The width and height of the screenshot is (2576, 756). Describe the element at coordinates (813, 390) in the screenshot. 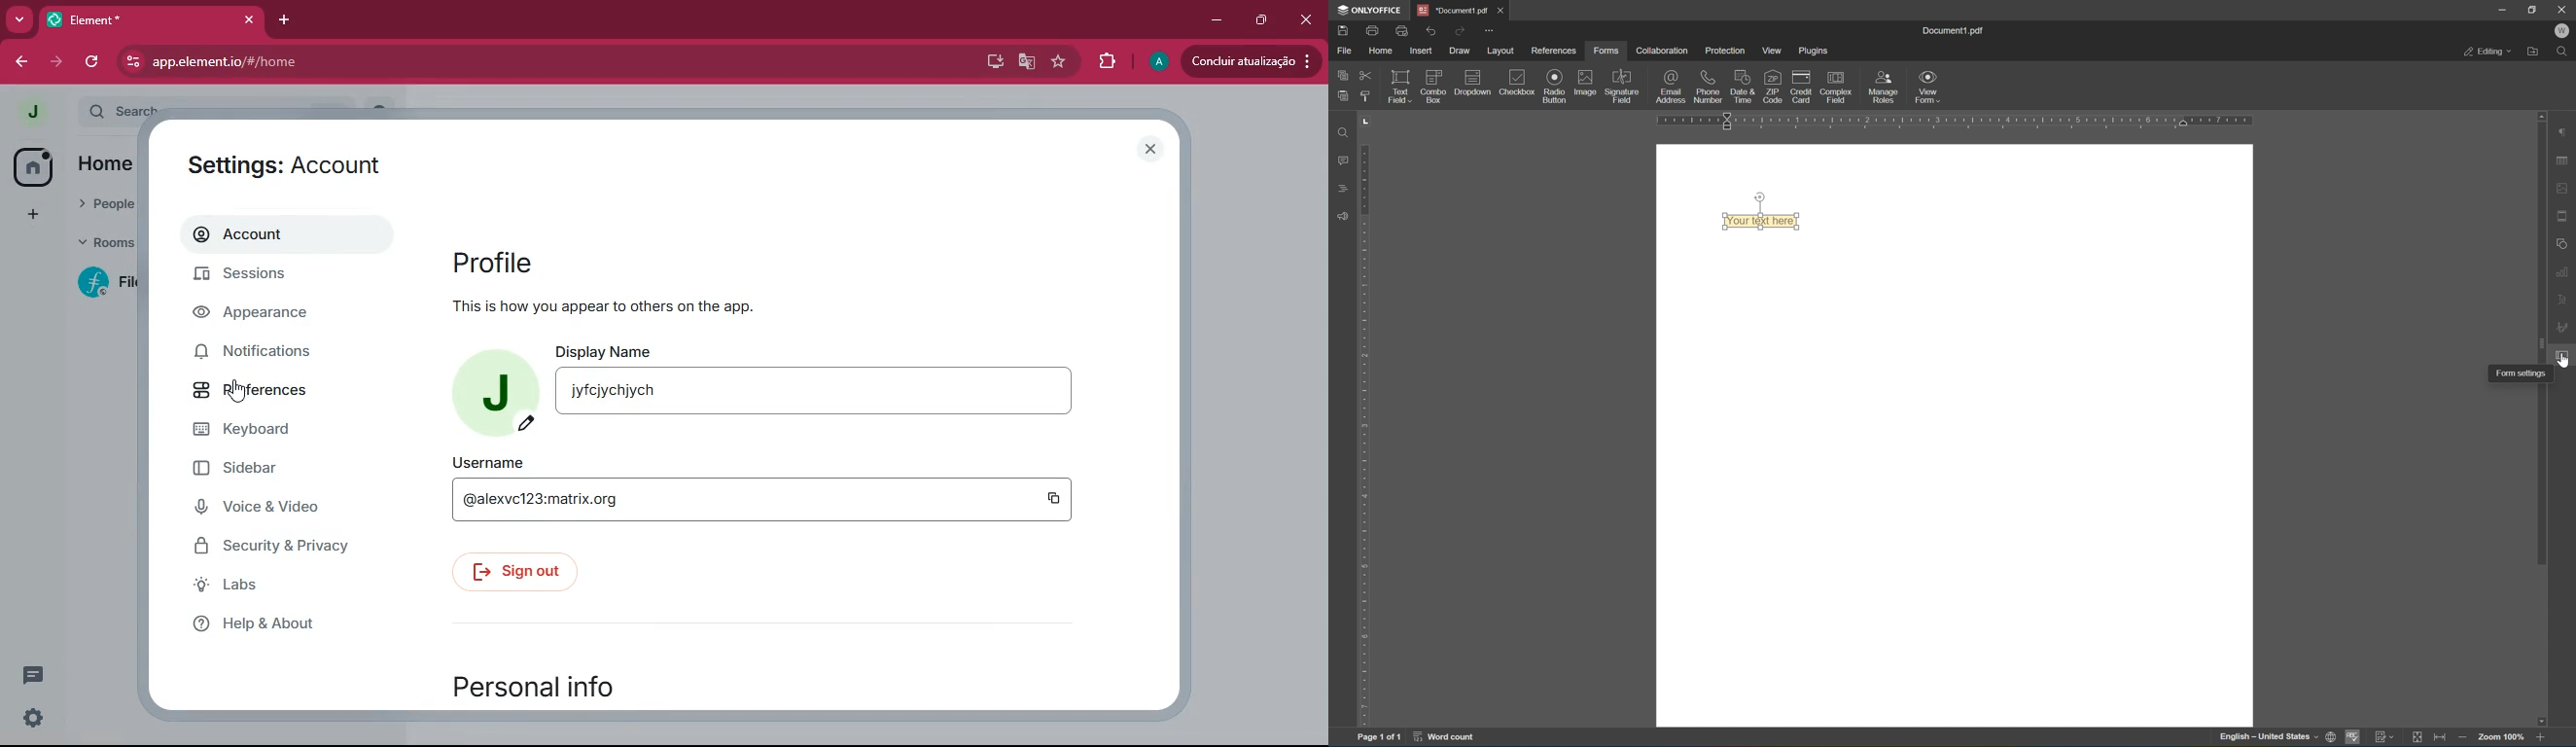

I see `jyfcjychjych` at that location.